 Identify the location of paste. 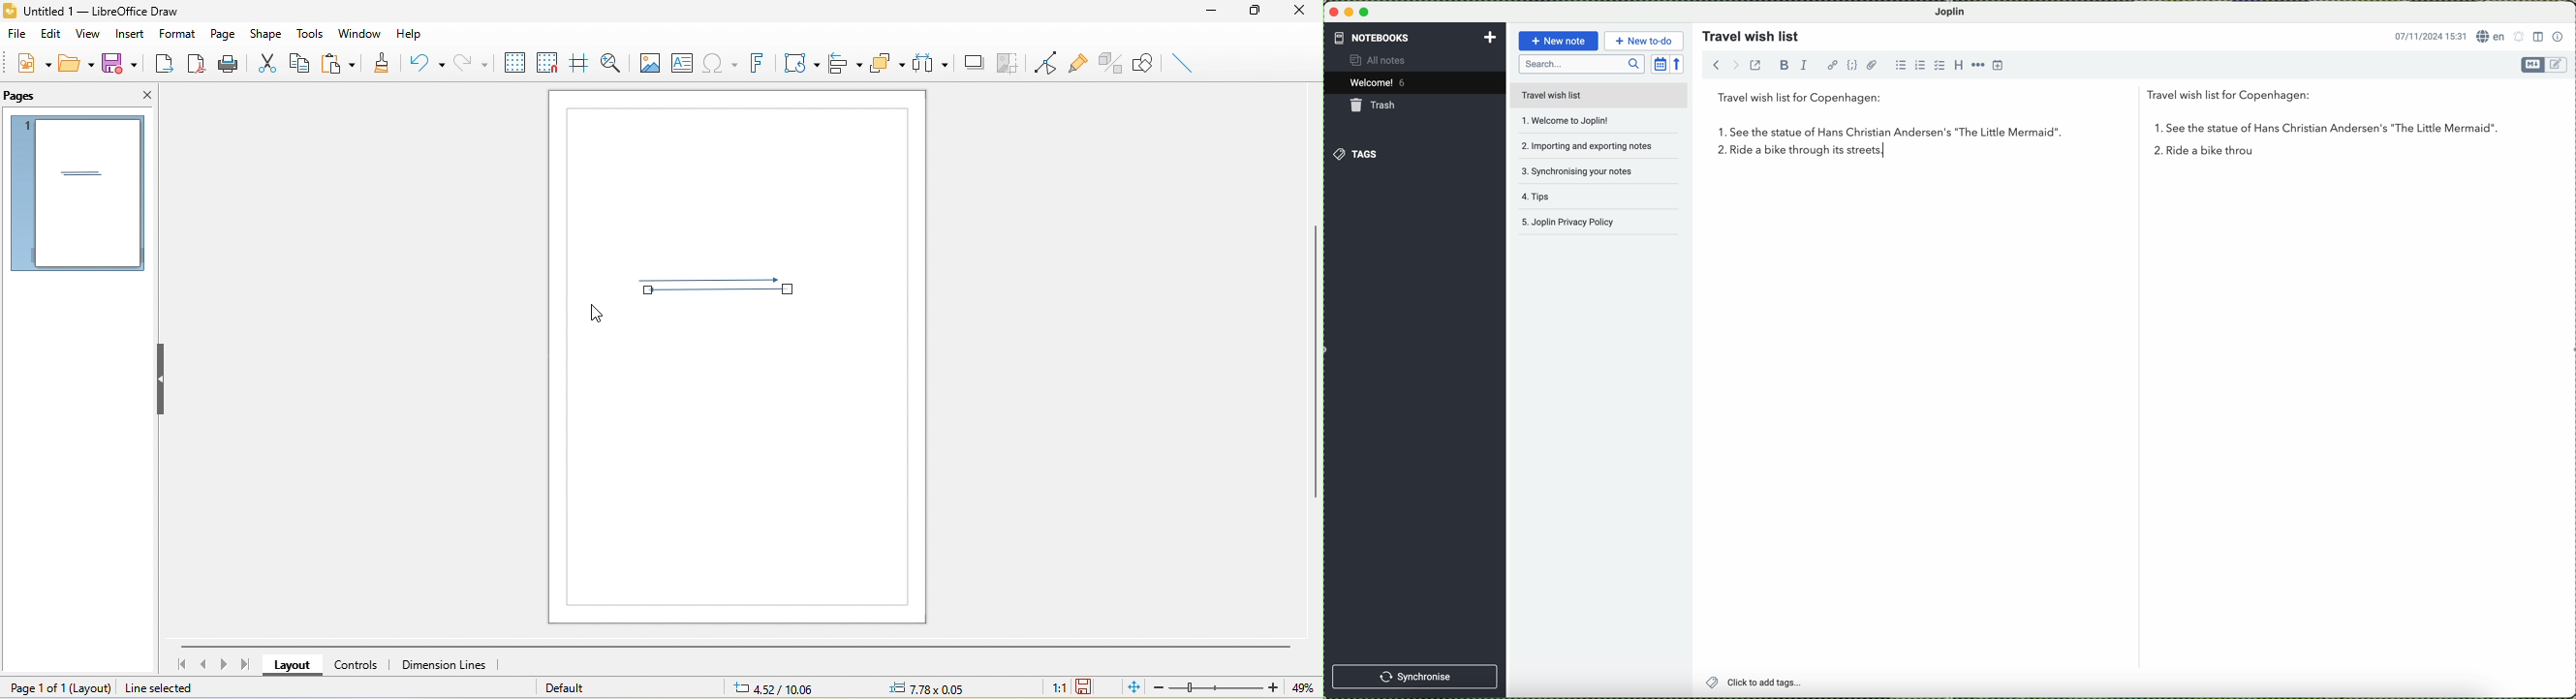
(344, 62).